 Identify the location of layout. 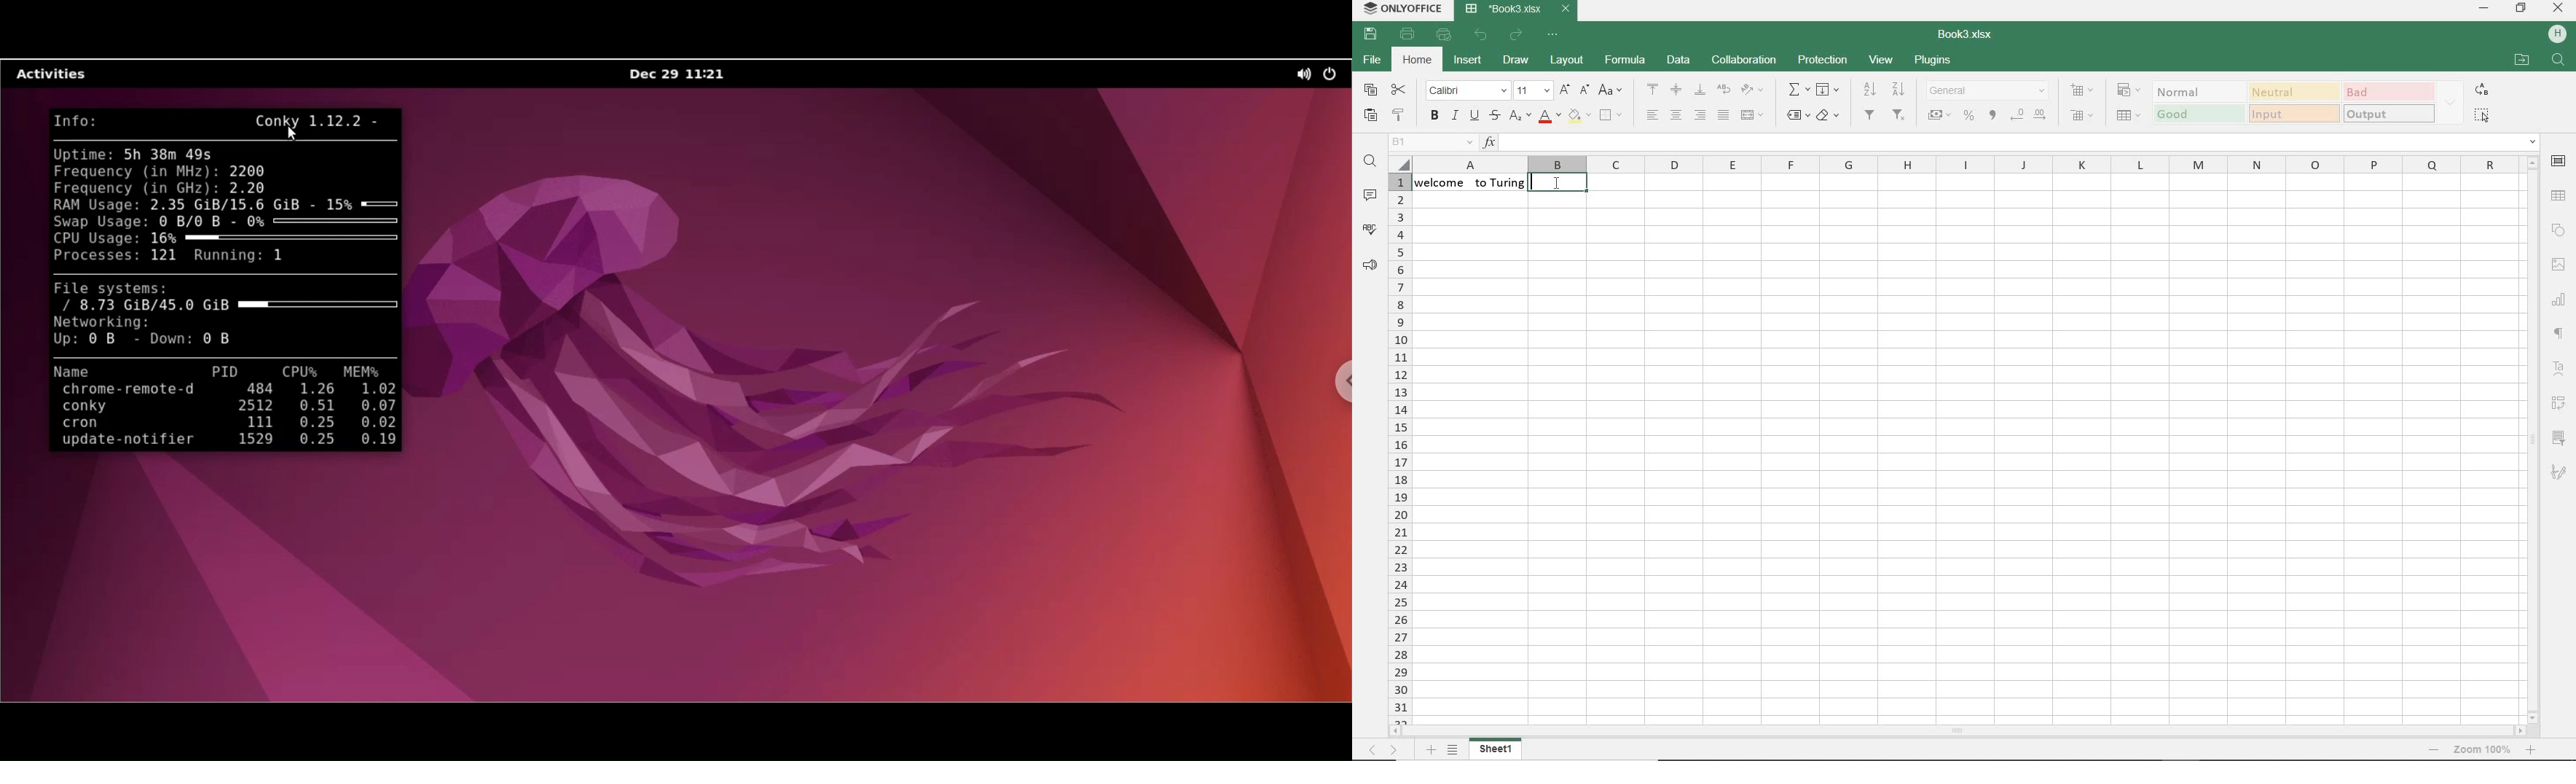
(1568, 61).